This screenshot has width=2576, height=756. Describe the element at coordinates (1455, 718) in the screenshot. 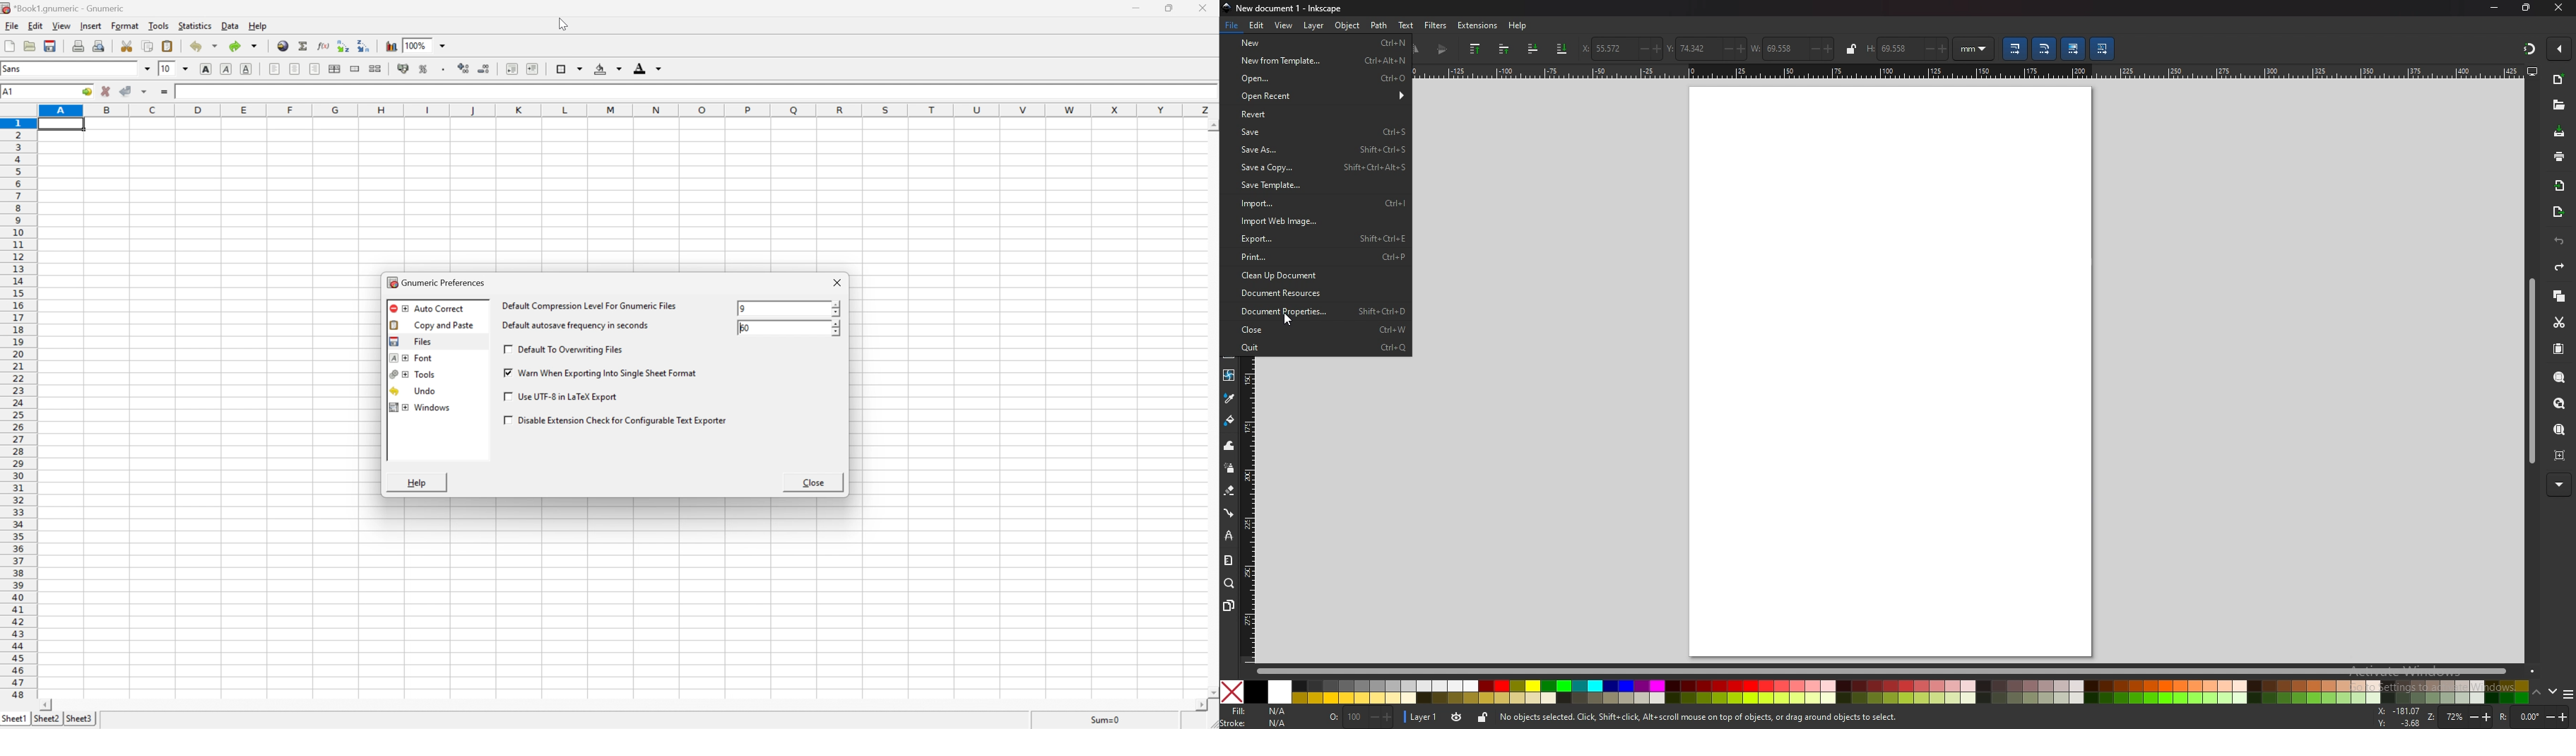

I see `current layer visibility` at that location.